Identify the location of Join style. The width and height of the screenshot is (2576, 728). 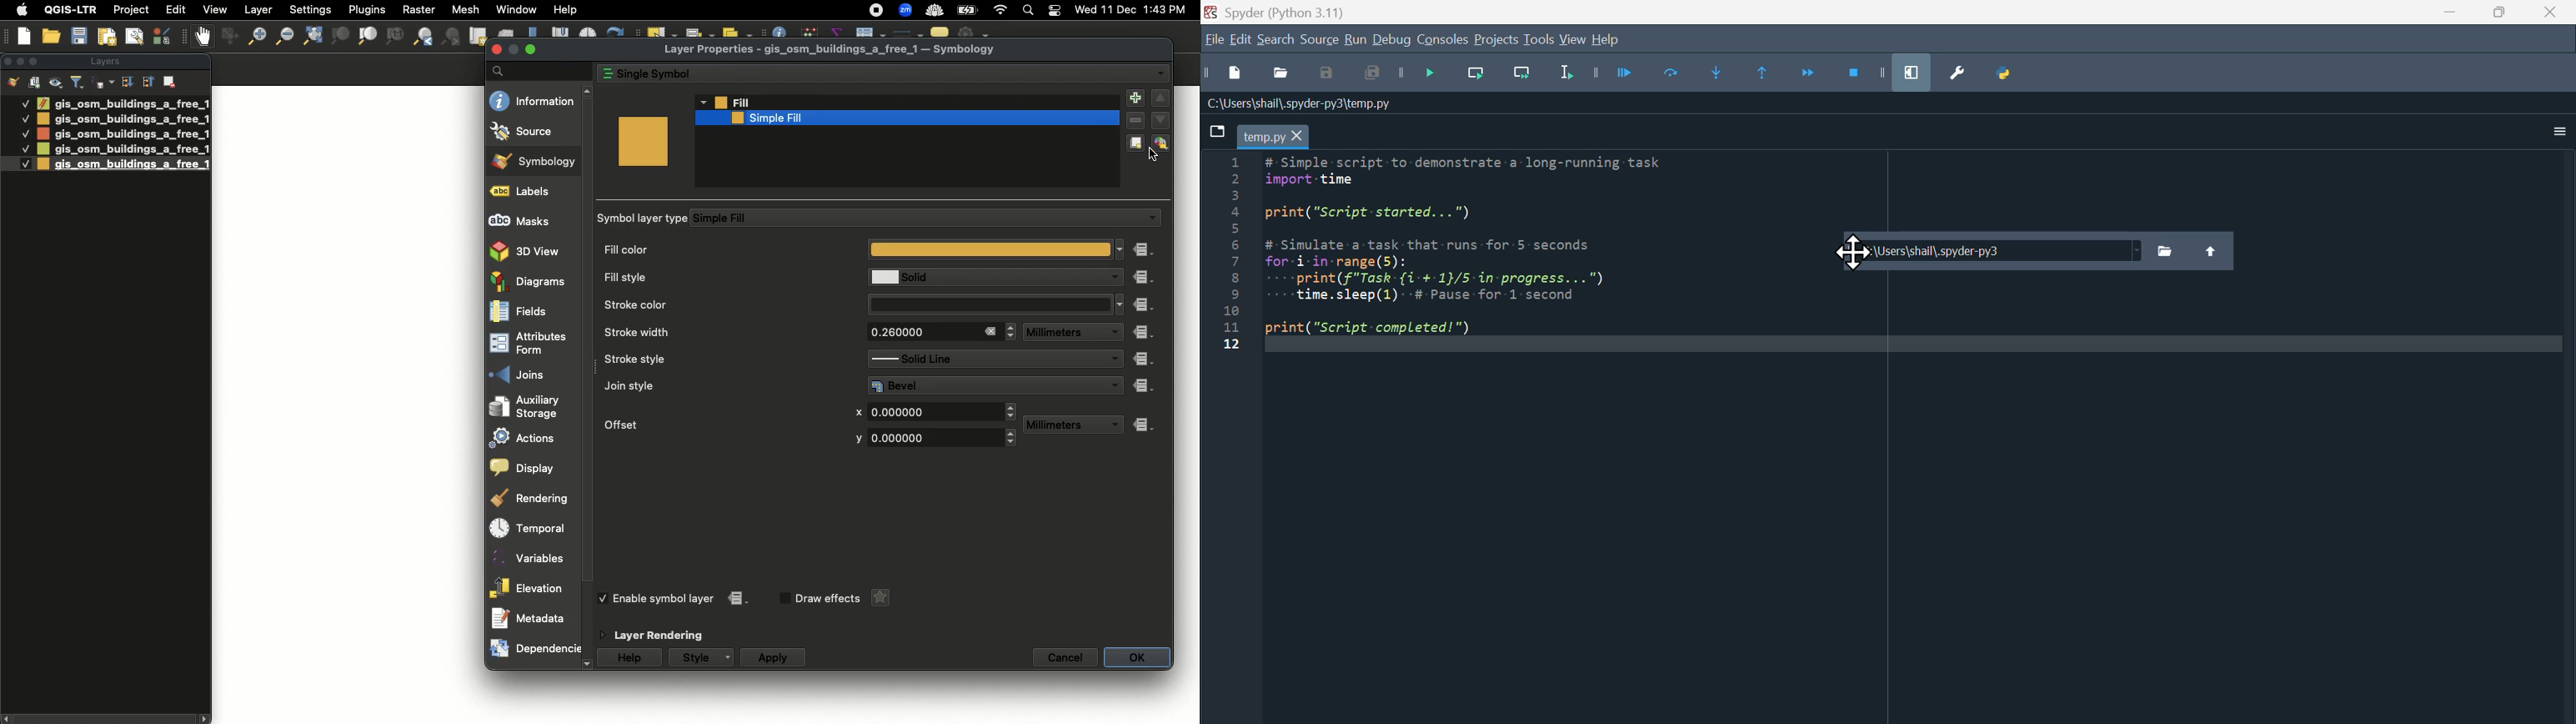
(723, 385).